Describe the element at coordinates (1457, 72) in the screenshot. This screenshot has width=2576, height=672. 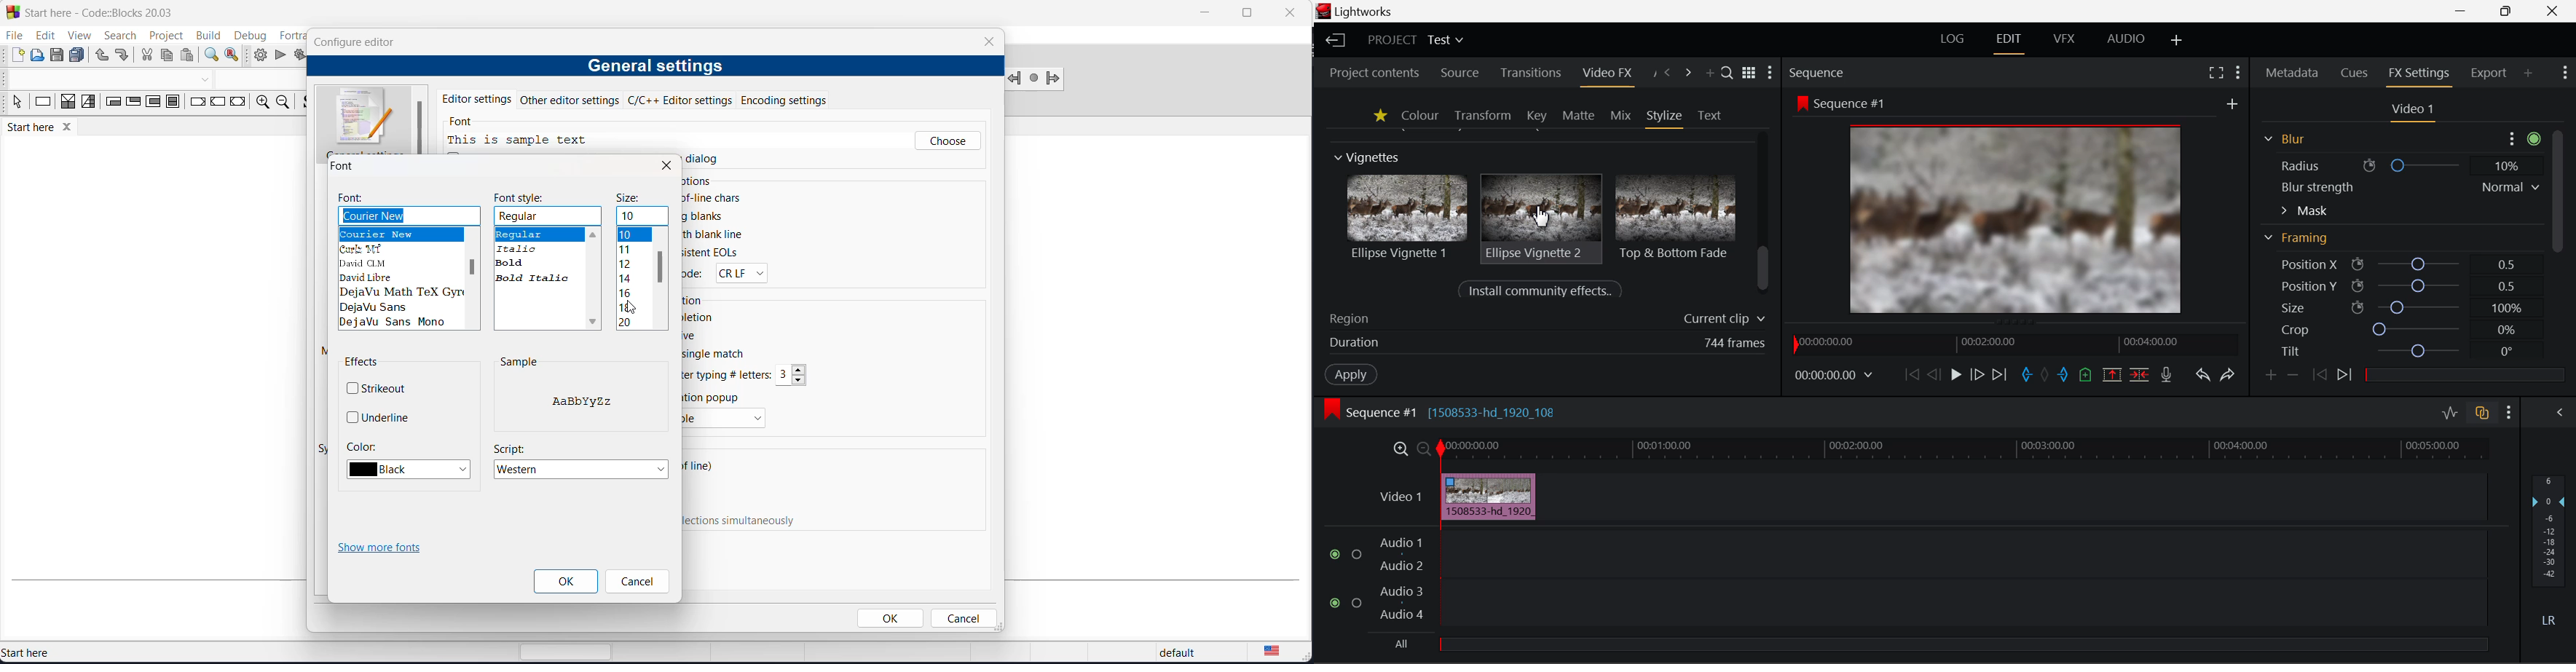
I see `Source` at that location.